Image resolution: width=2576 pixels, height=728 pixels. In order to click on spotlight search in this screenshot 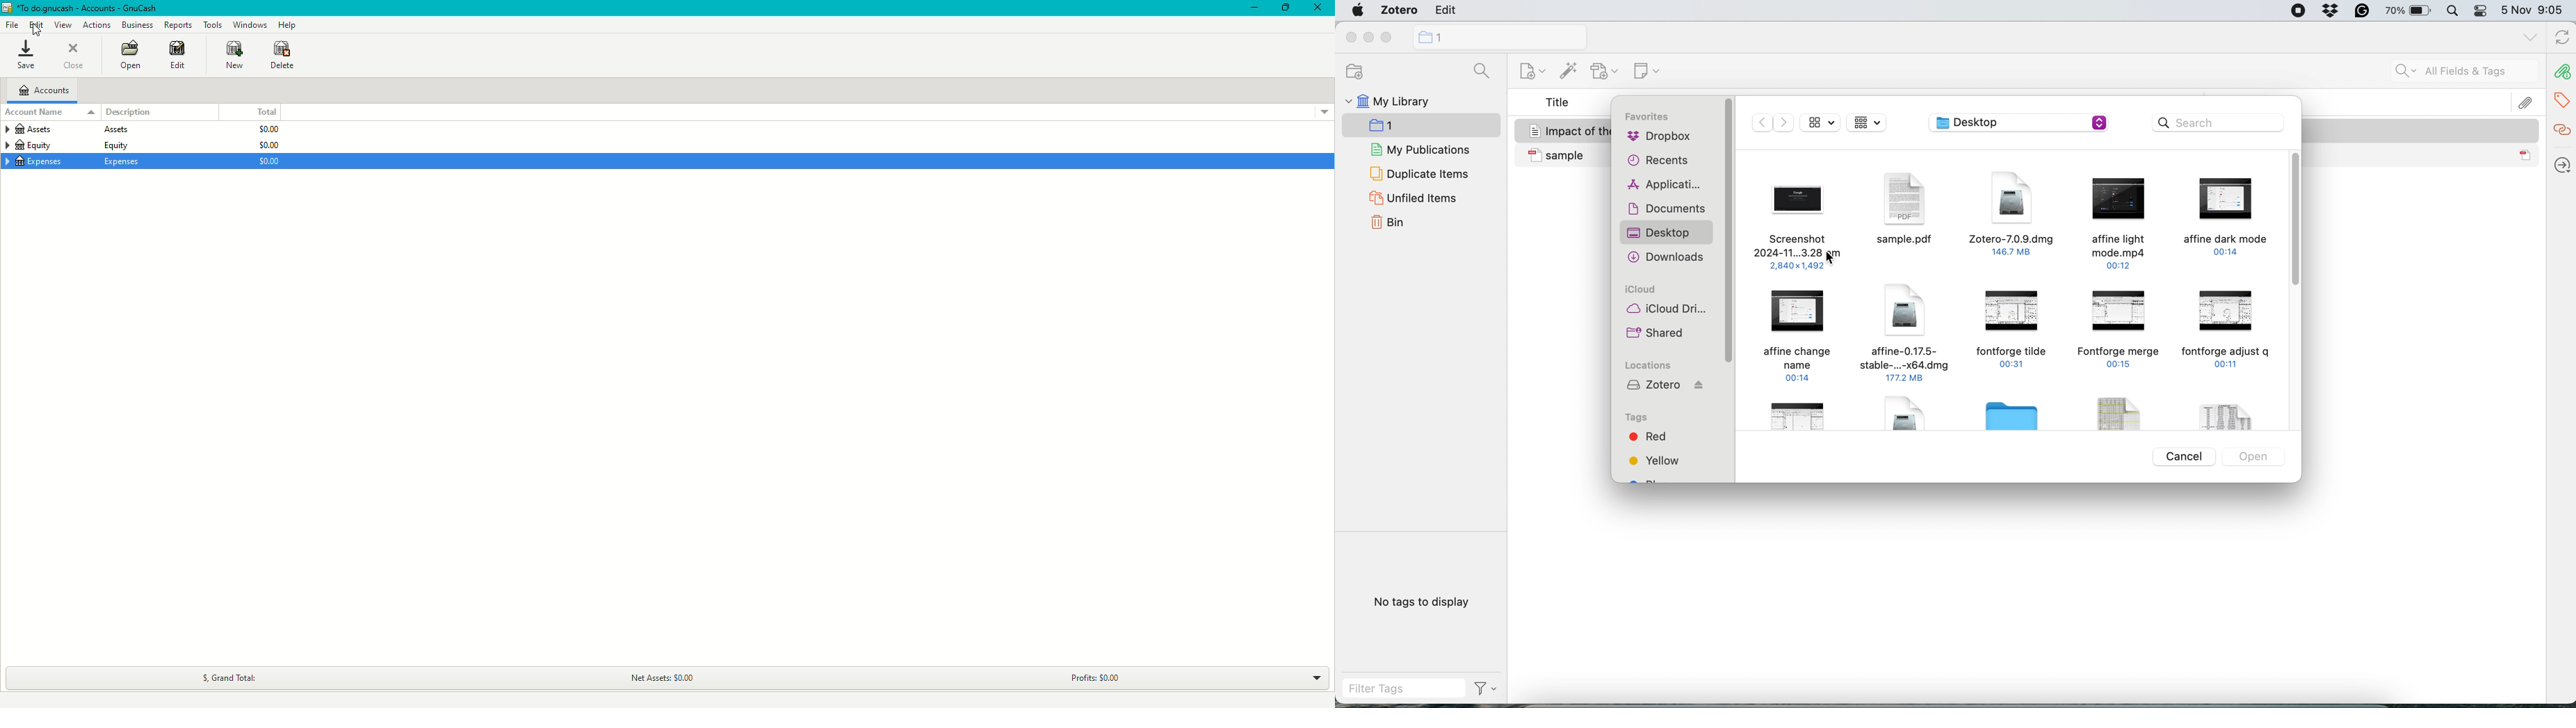, I will do `click(2452, 12)`.